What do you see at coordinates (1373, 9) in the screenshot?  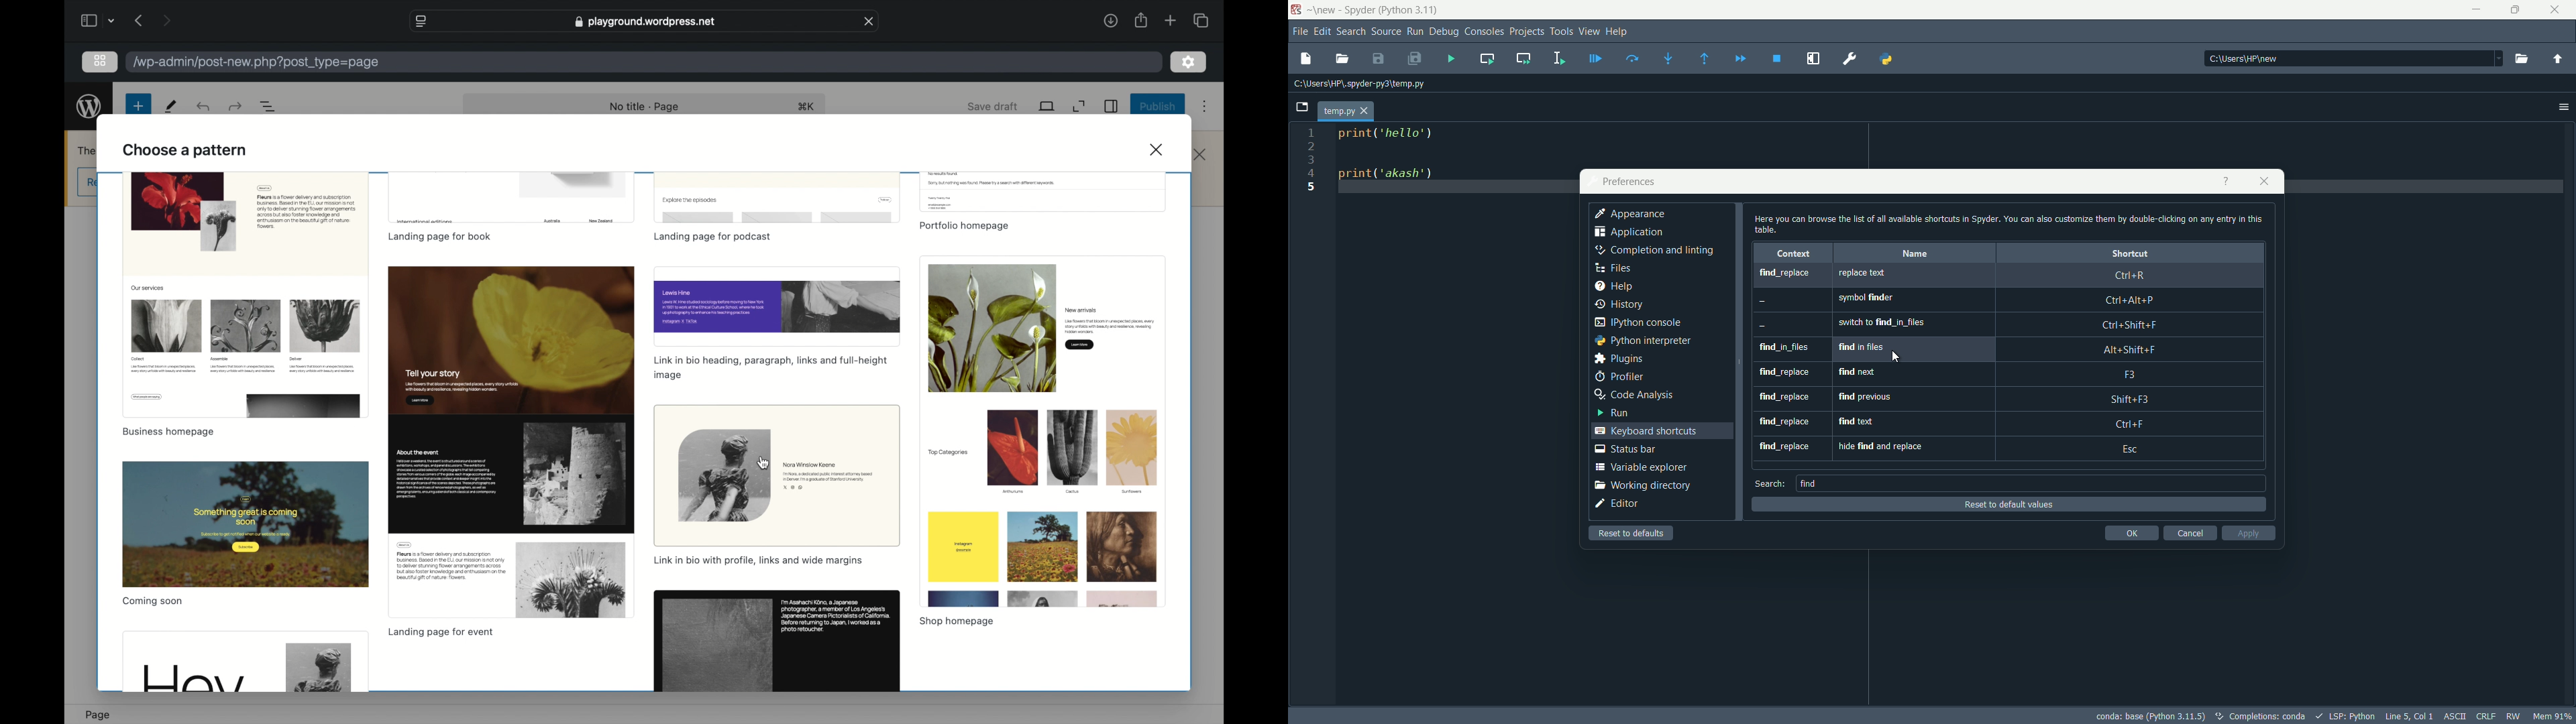 I see `~\new -  Spyder (Python 3.11)` at bounding box center [1373, 9].